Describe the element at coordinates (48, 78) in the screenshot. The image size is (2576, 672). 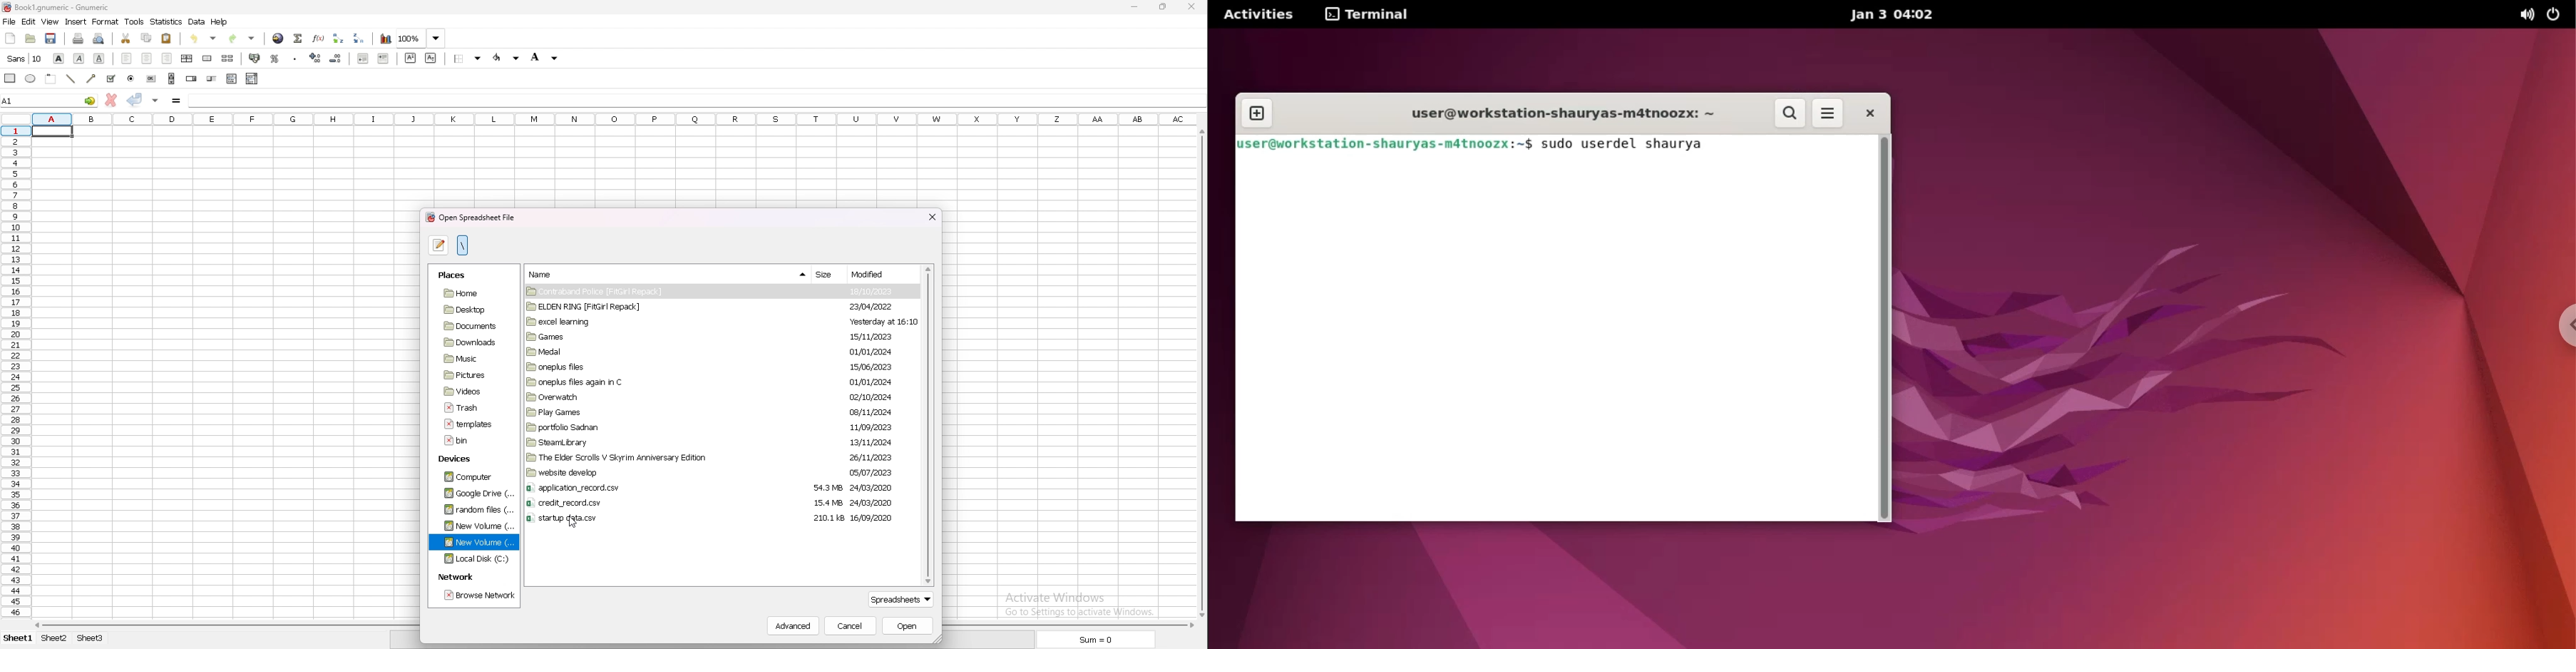
I see `frame` at that location.